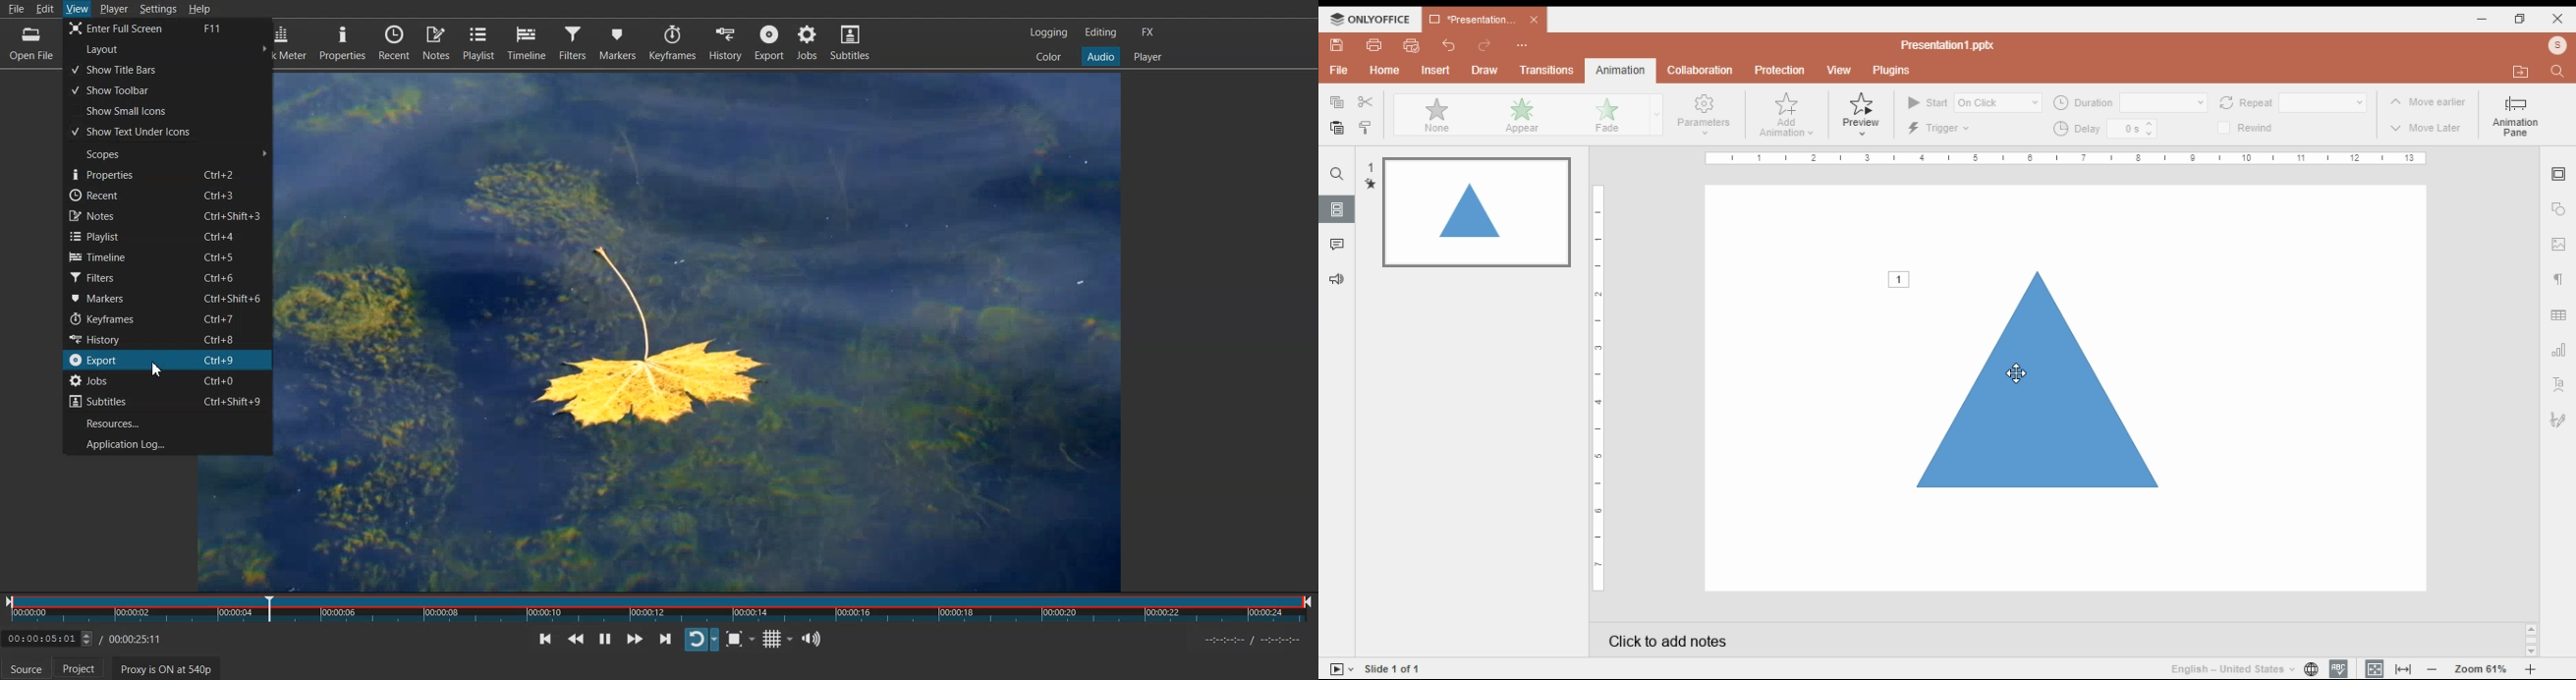  Describe the element at coordinates (1484, 47) in the screenshot. I see `redo` at that location.